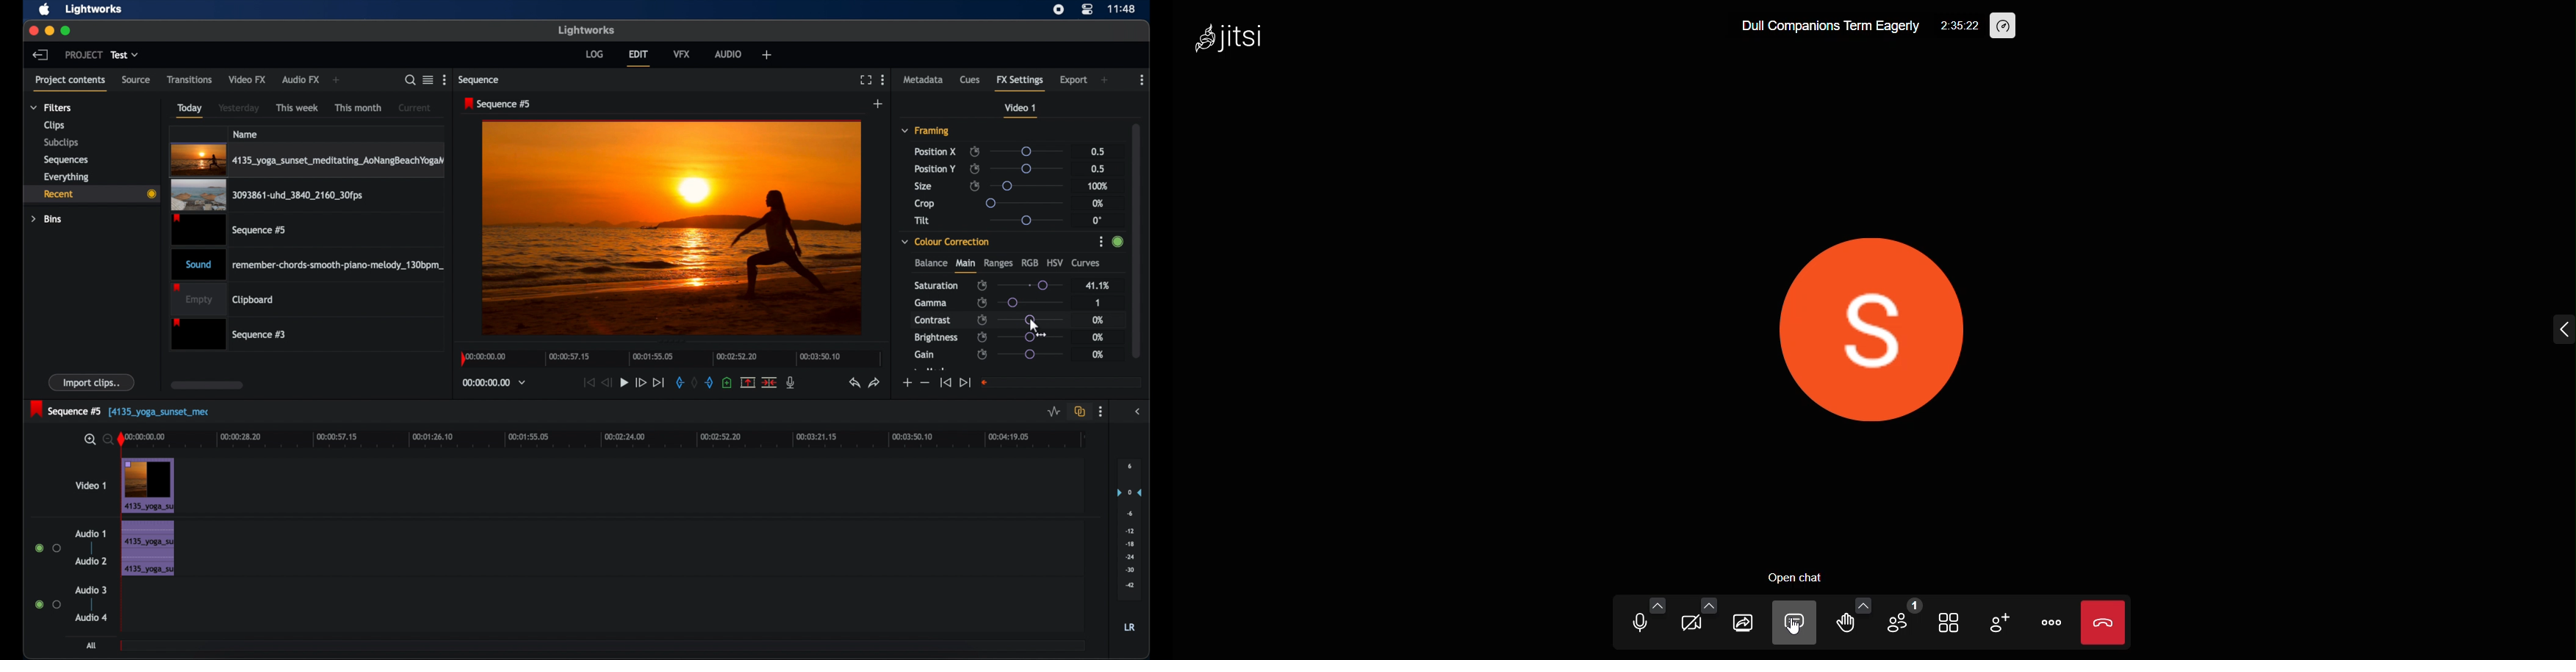 This screenshot has height=672, width=2576. What do you see at coordinates (415, 107) in the screenshot?
I see `current` at bounding box center [415, 107].